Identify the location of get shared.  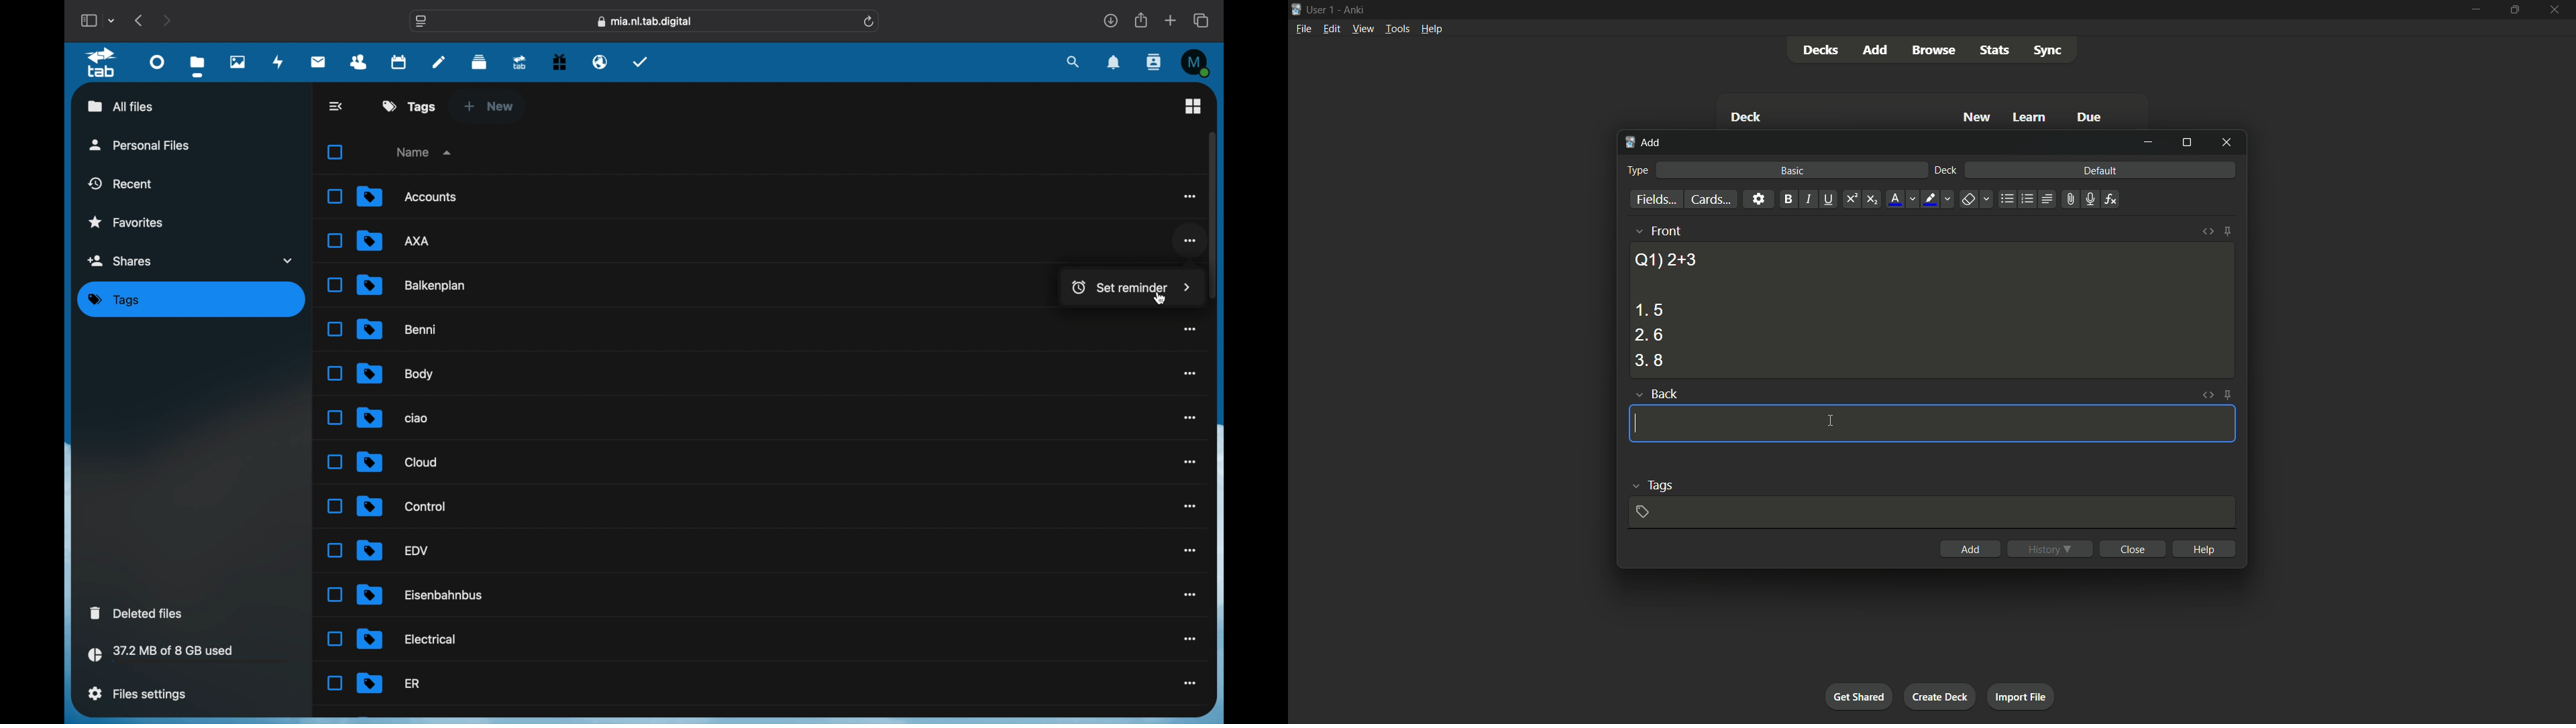
(1858, 696).